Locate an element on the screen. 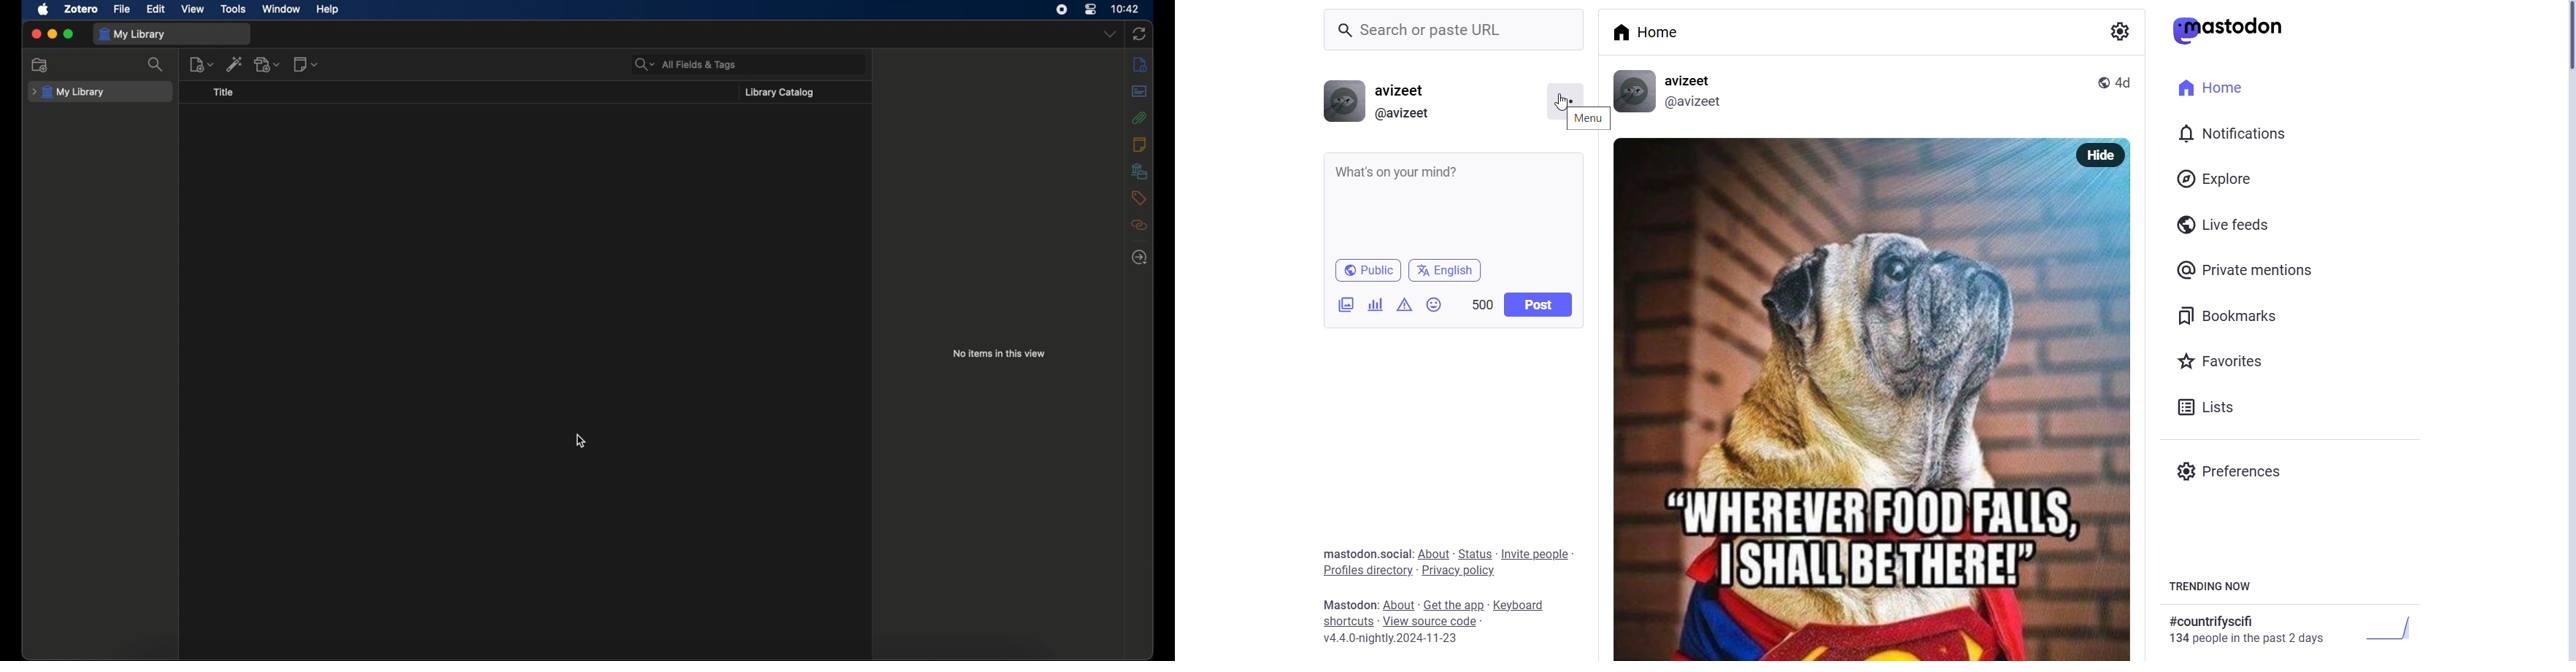 The height and width of the screenshot is (672, 2576). about is located at coordinates (1430, 552).